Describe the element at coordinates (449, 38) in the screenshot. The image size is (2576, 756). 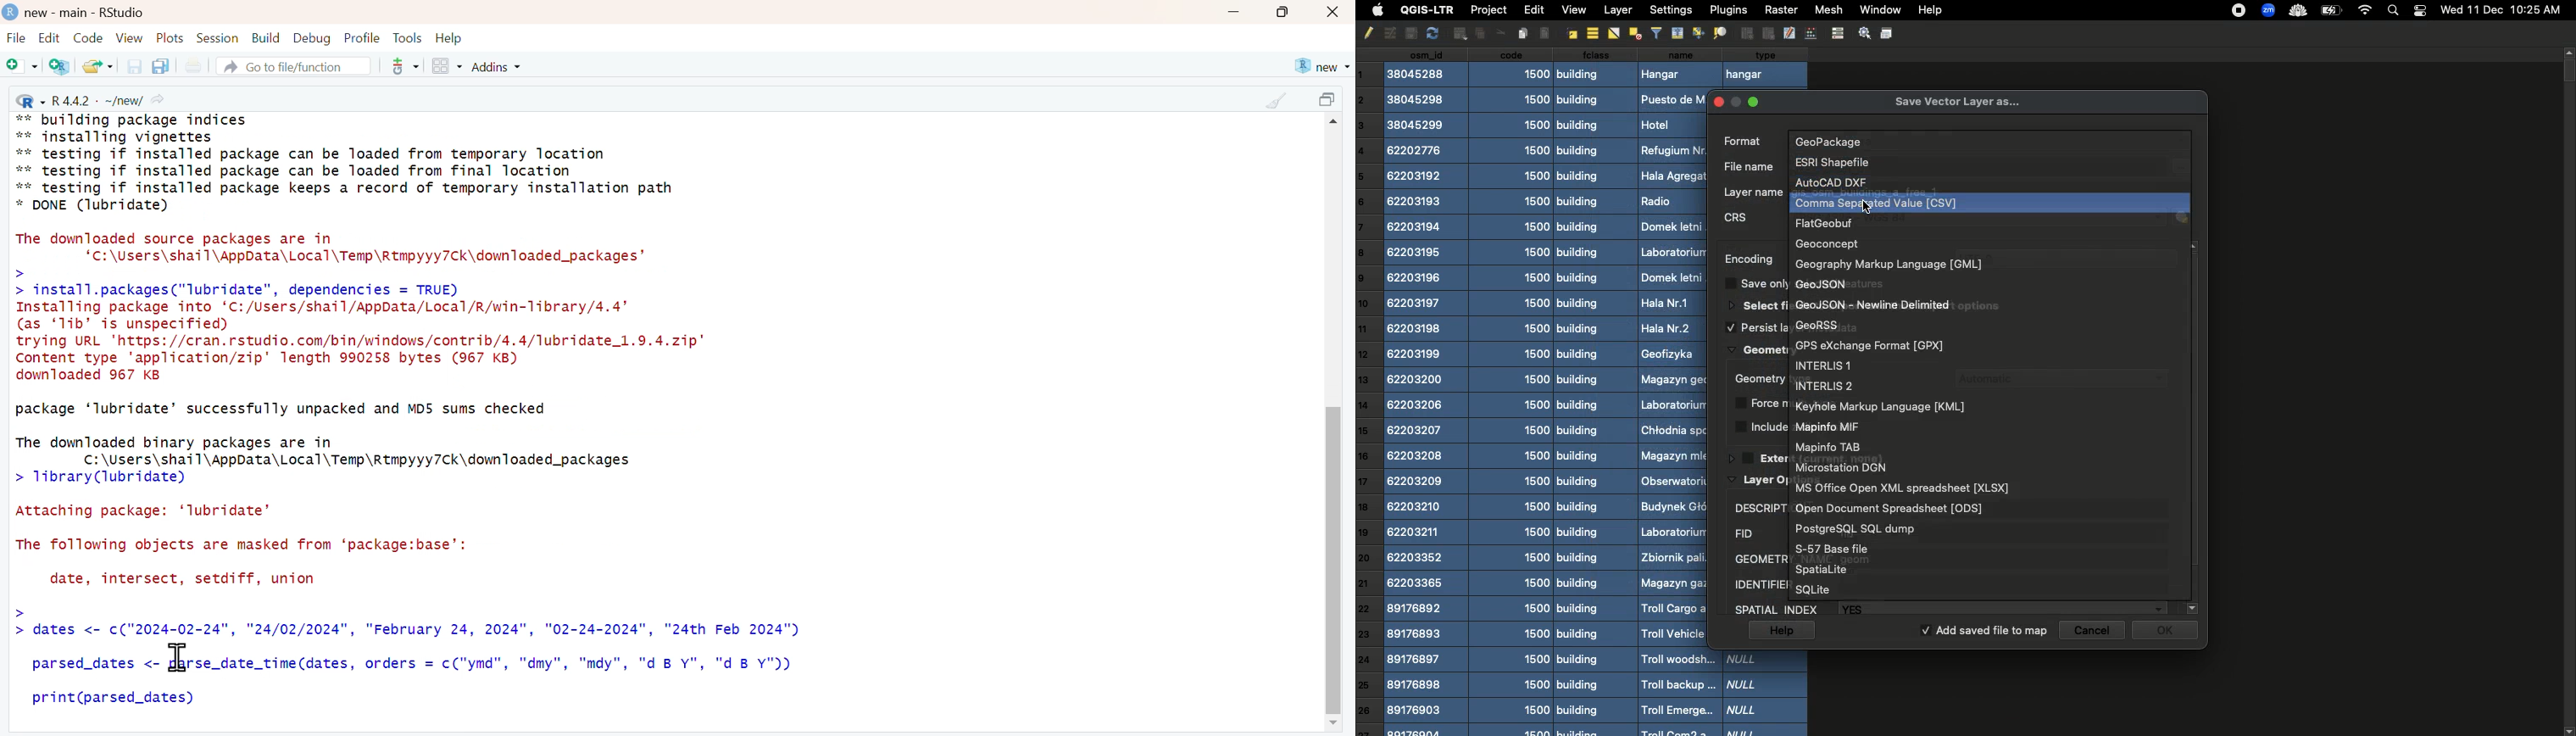
I see `Help` at that location.